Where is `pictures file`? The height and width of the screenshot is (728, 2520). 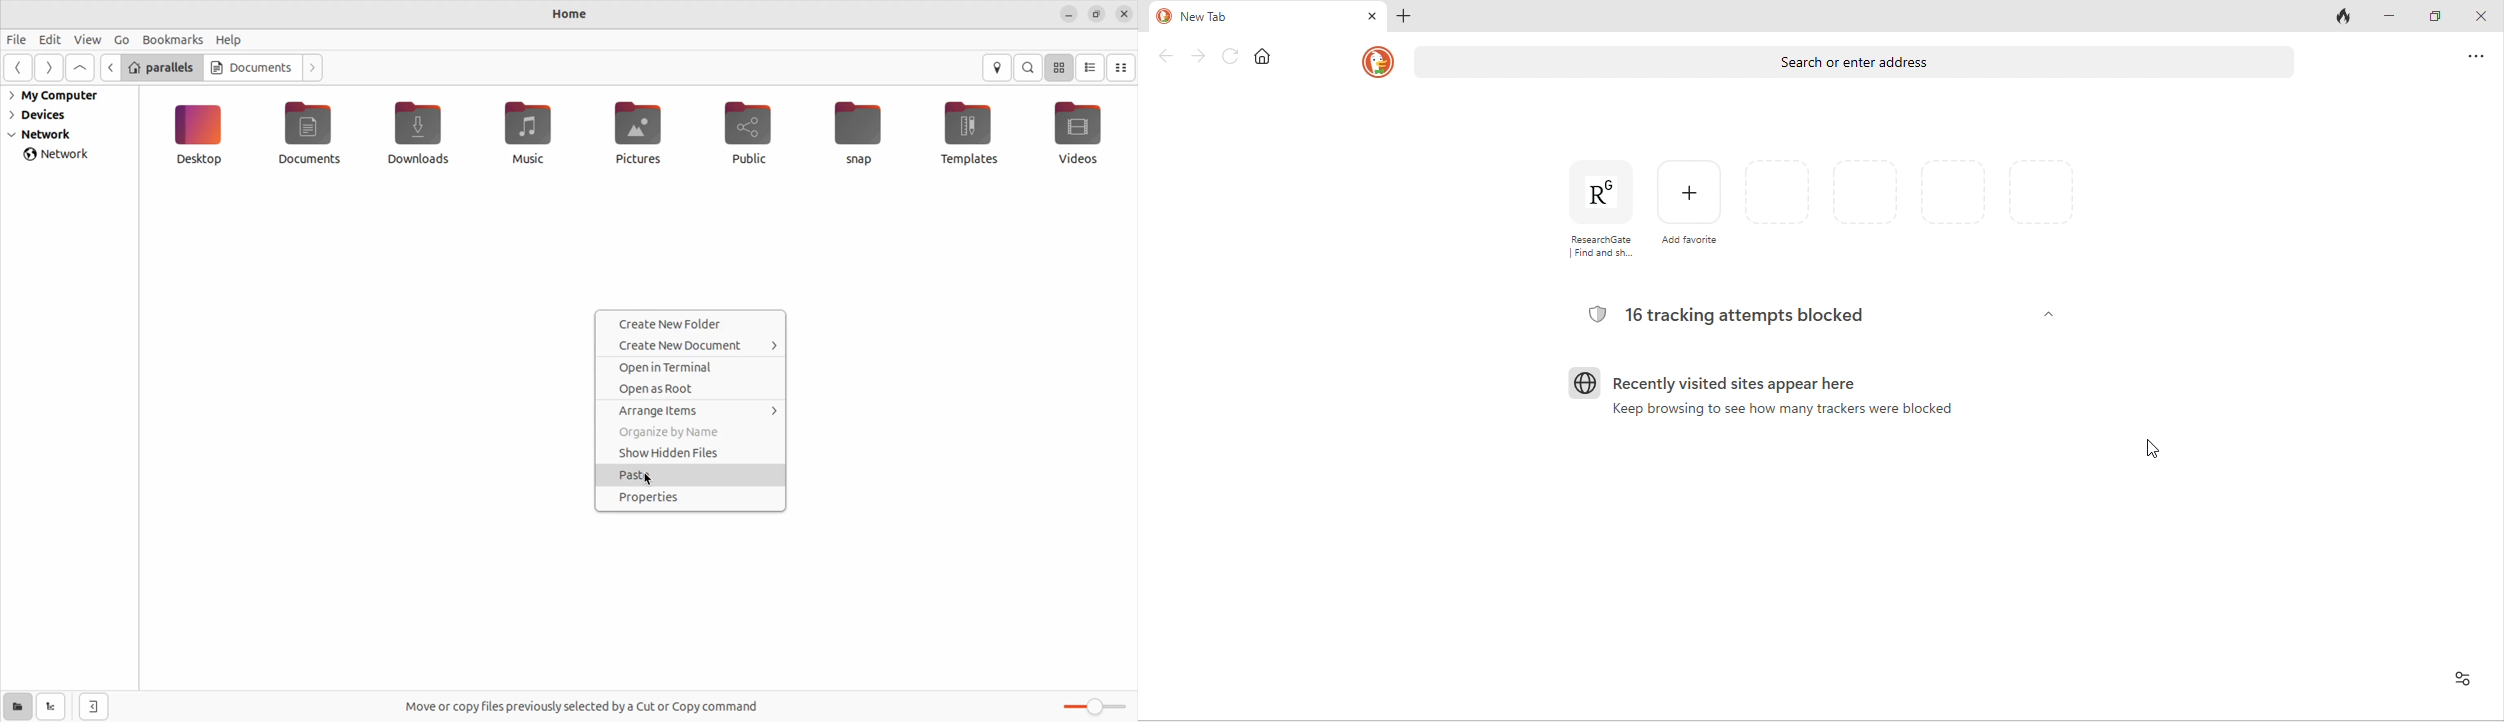 pictures file is located at coordinates (645, 135).